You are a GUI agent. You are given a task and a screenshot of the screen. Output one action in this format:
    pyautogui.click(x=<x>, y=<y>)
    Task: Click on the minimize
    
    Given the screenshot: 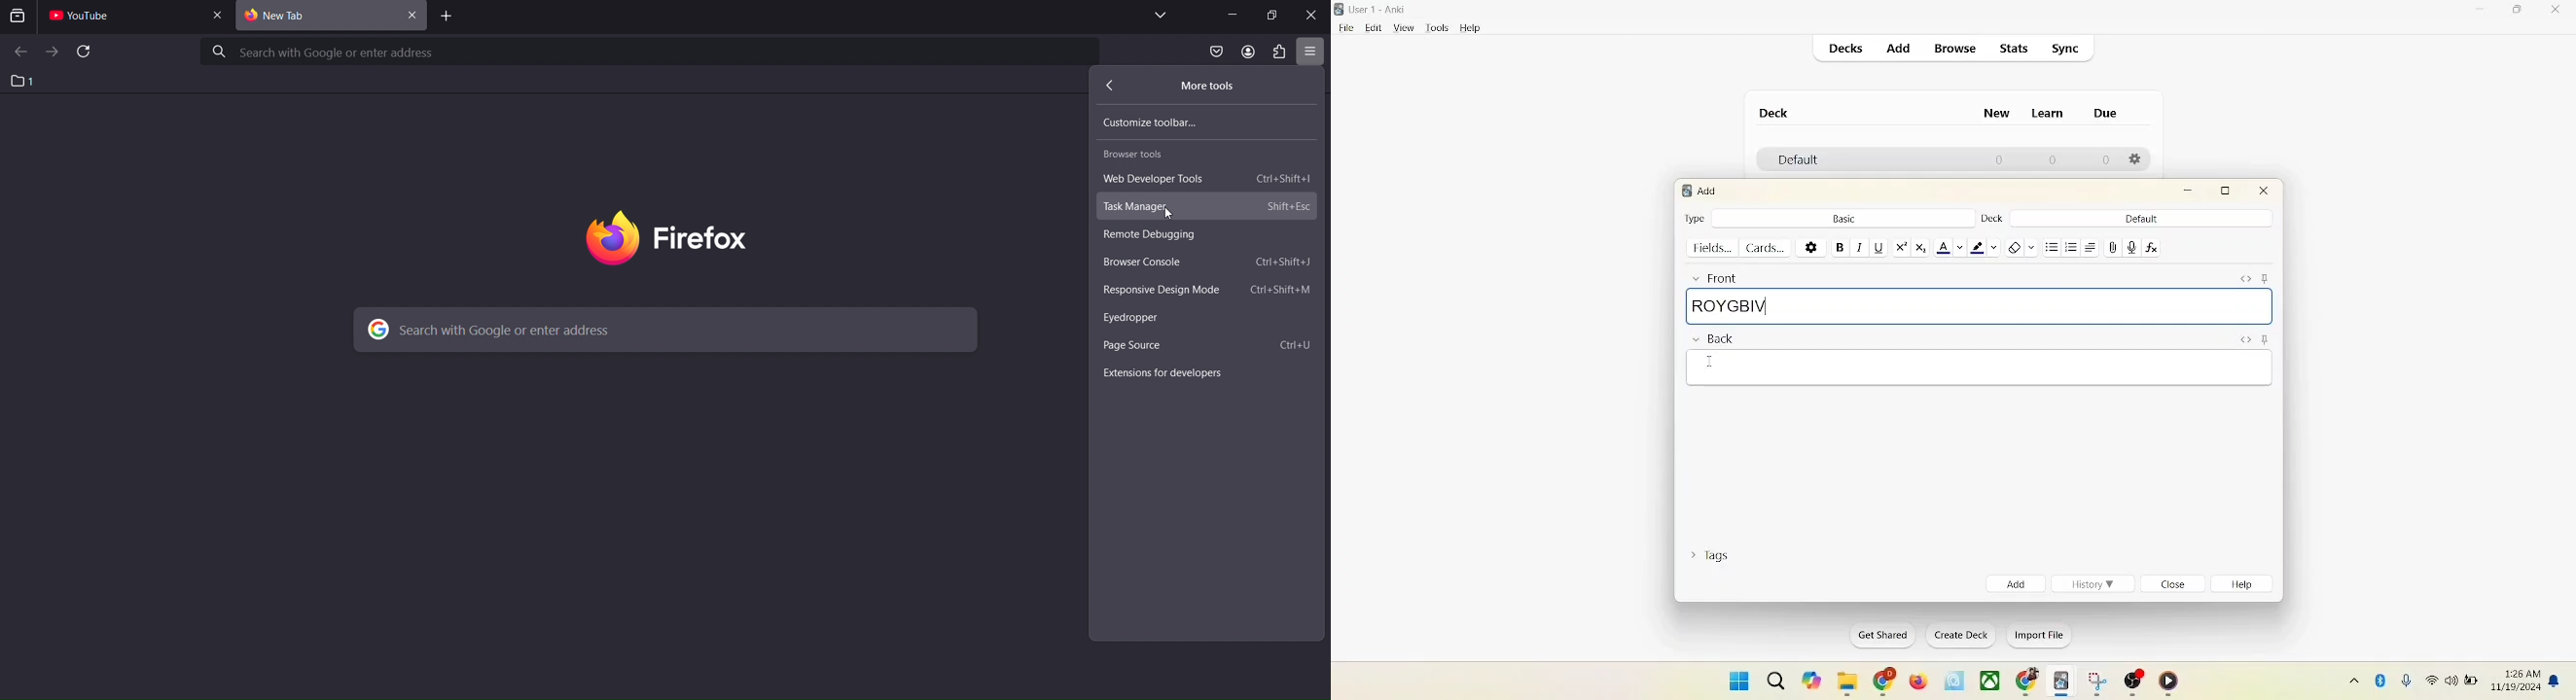 What is the action you would take?
    pyautogui.click(x=2190, y=192)
    